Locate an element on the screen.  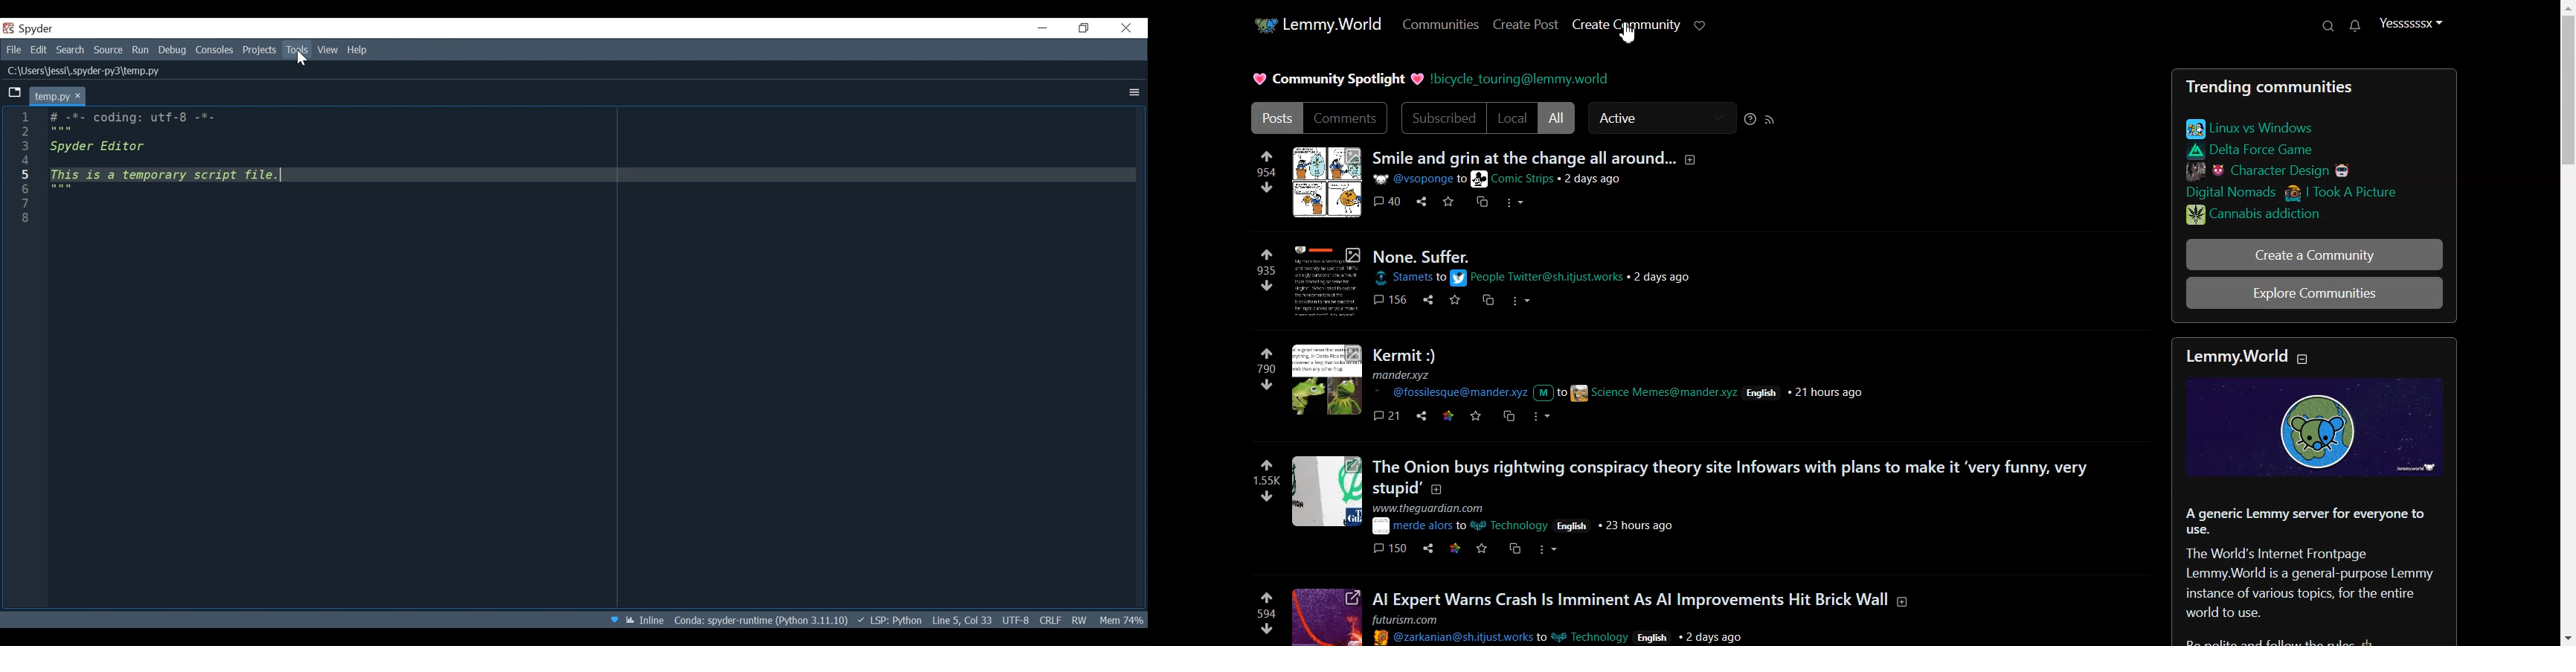
numbers is located at coordinates (1267, 270).